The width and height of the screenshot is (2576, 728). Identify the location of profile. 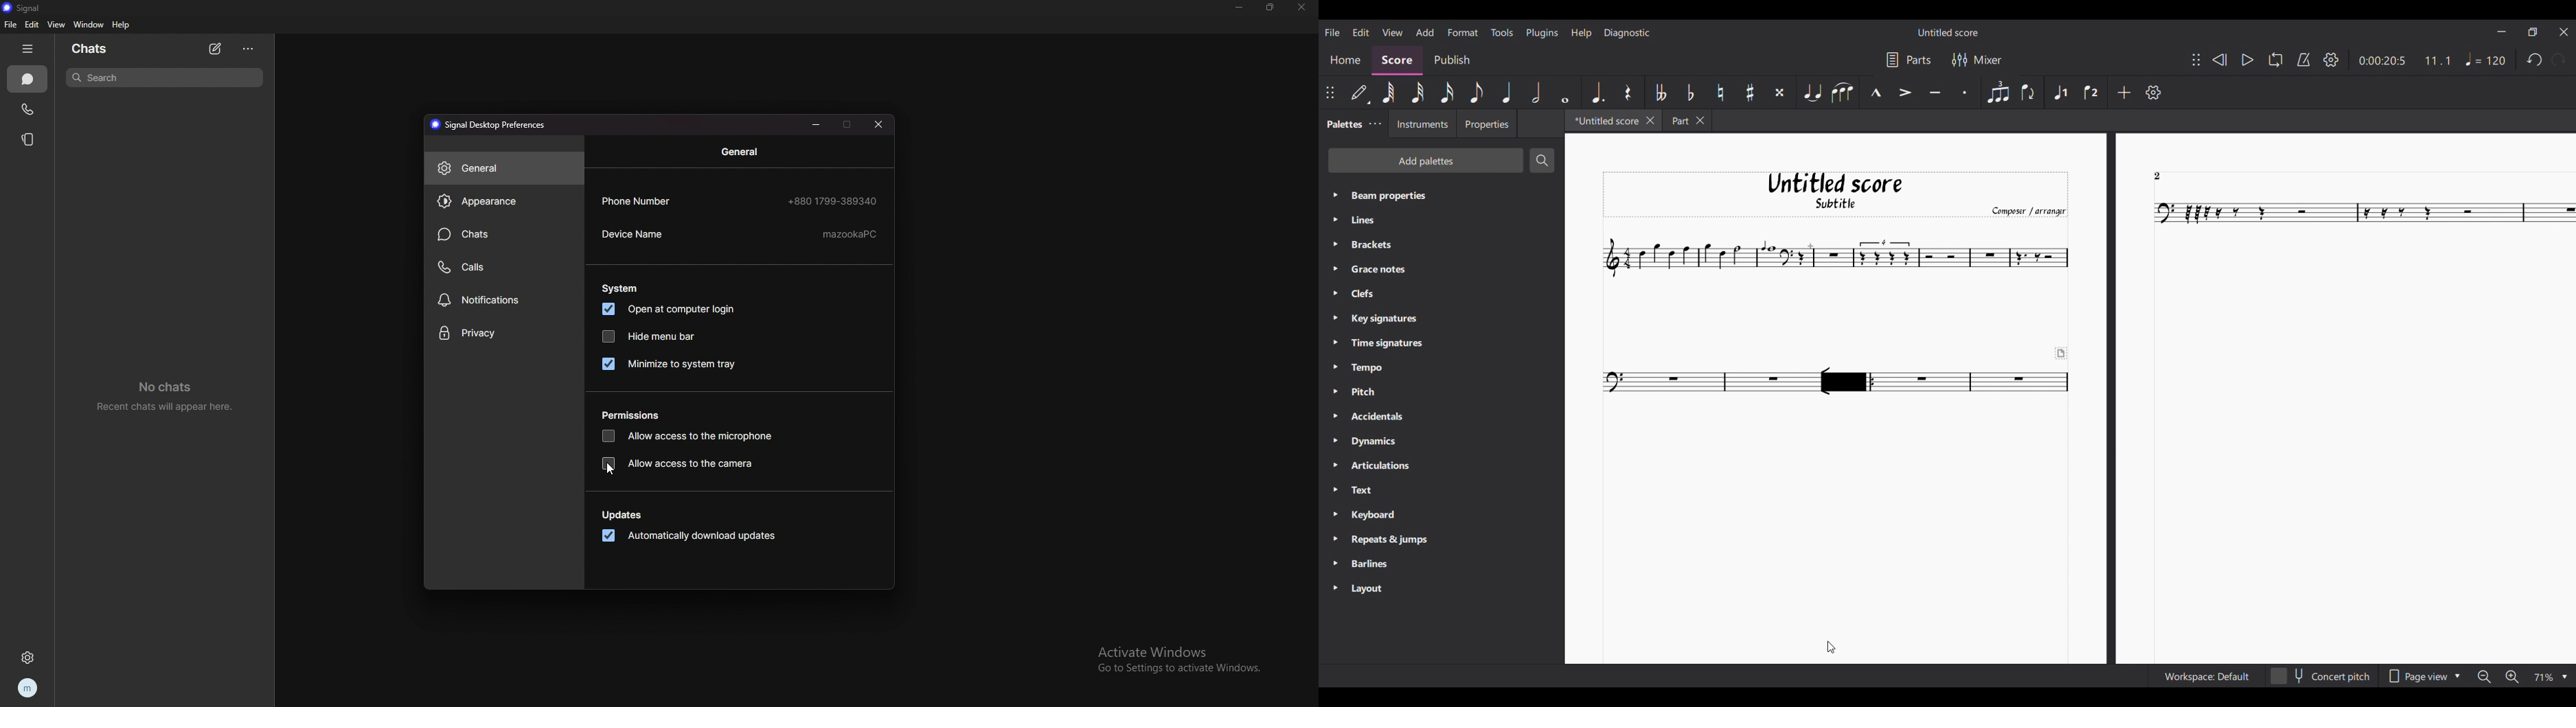
(27, 689).